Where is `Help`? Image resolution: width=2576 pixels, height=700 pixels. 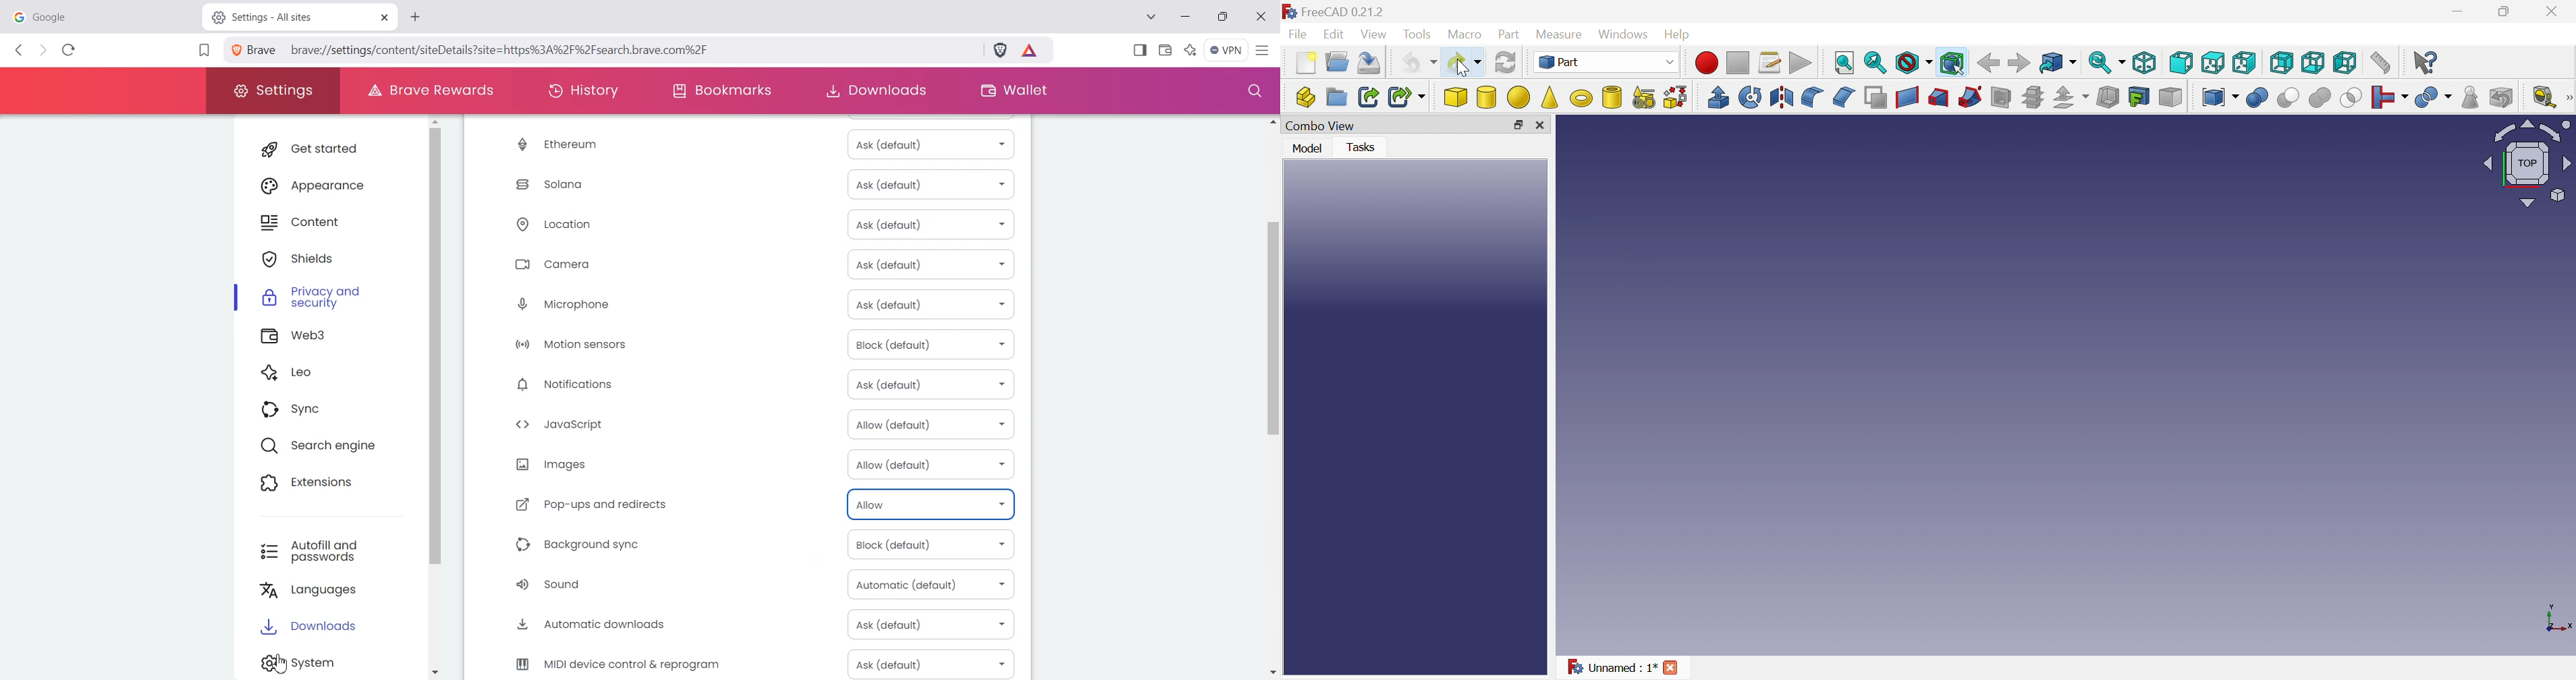 Help is located at coordinates (1677, 35).